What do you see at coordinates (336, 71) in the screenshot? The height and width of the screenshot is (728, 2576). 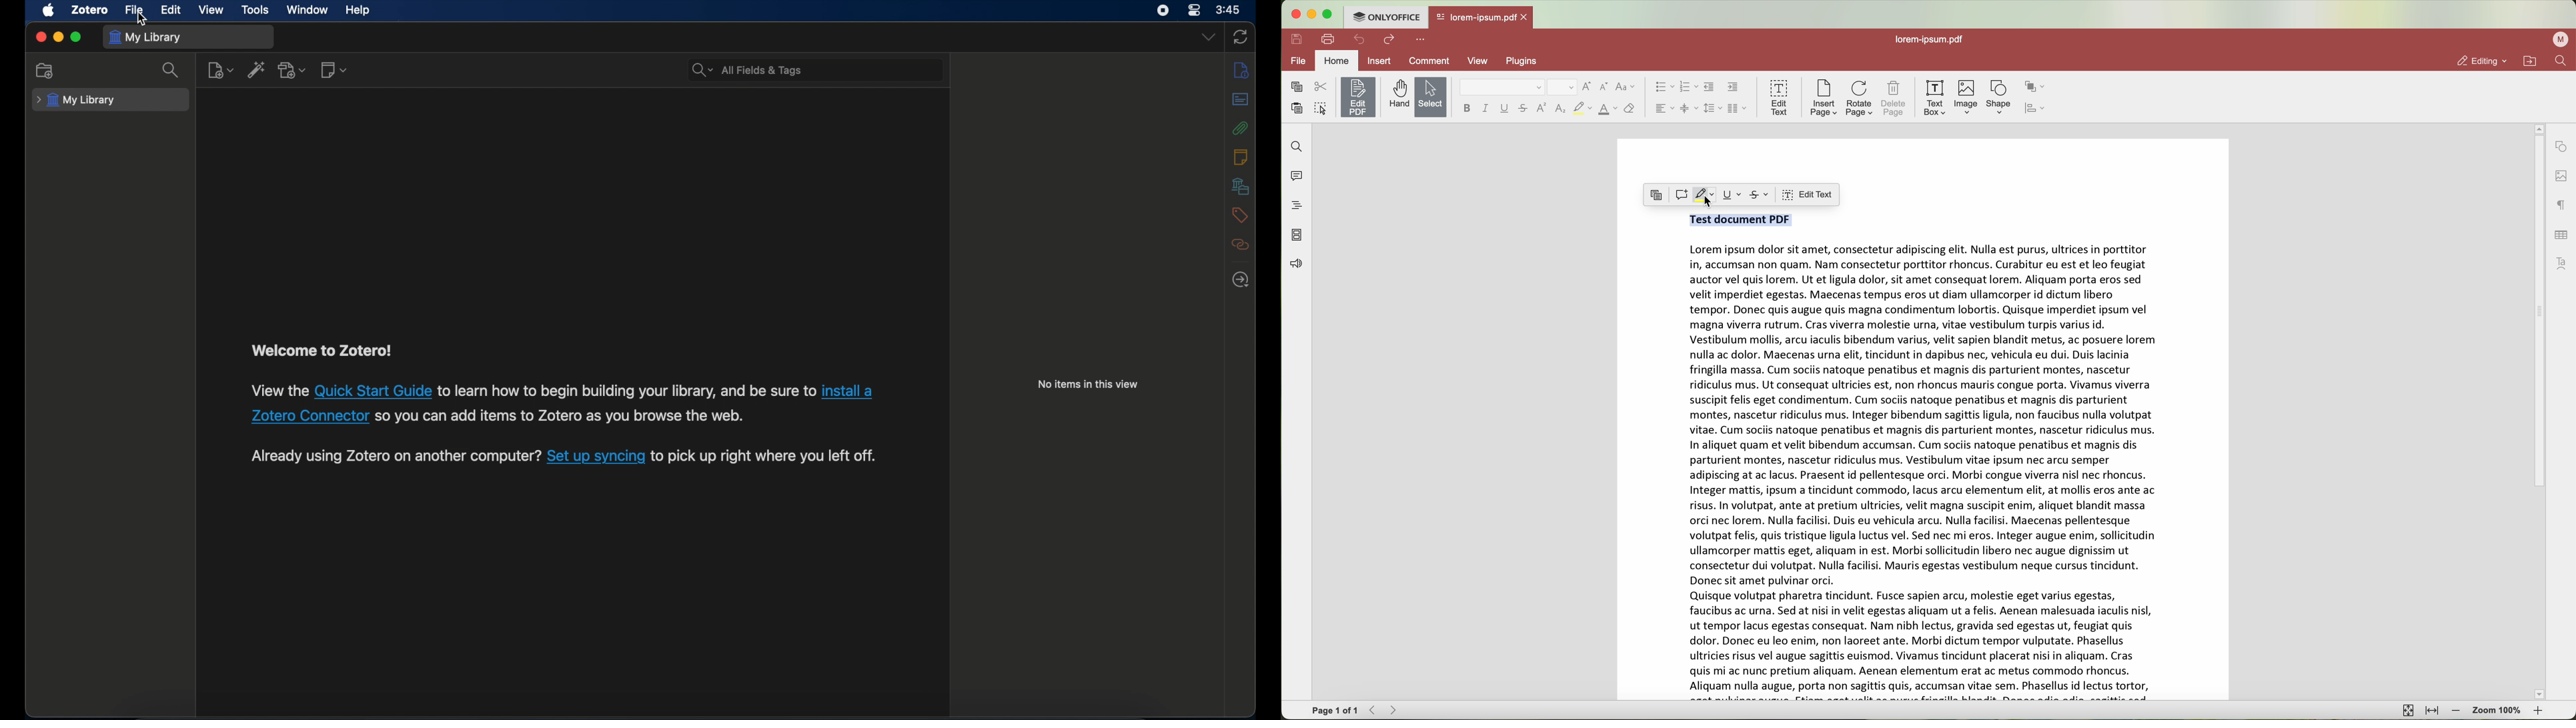 I see `new notes` at bounding box center [336, 71].